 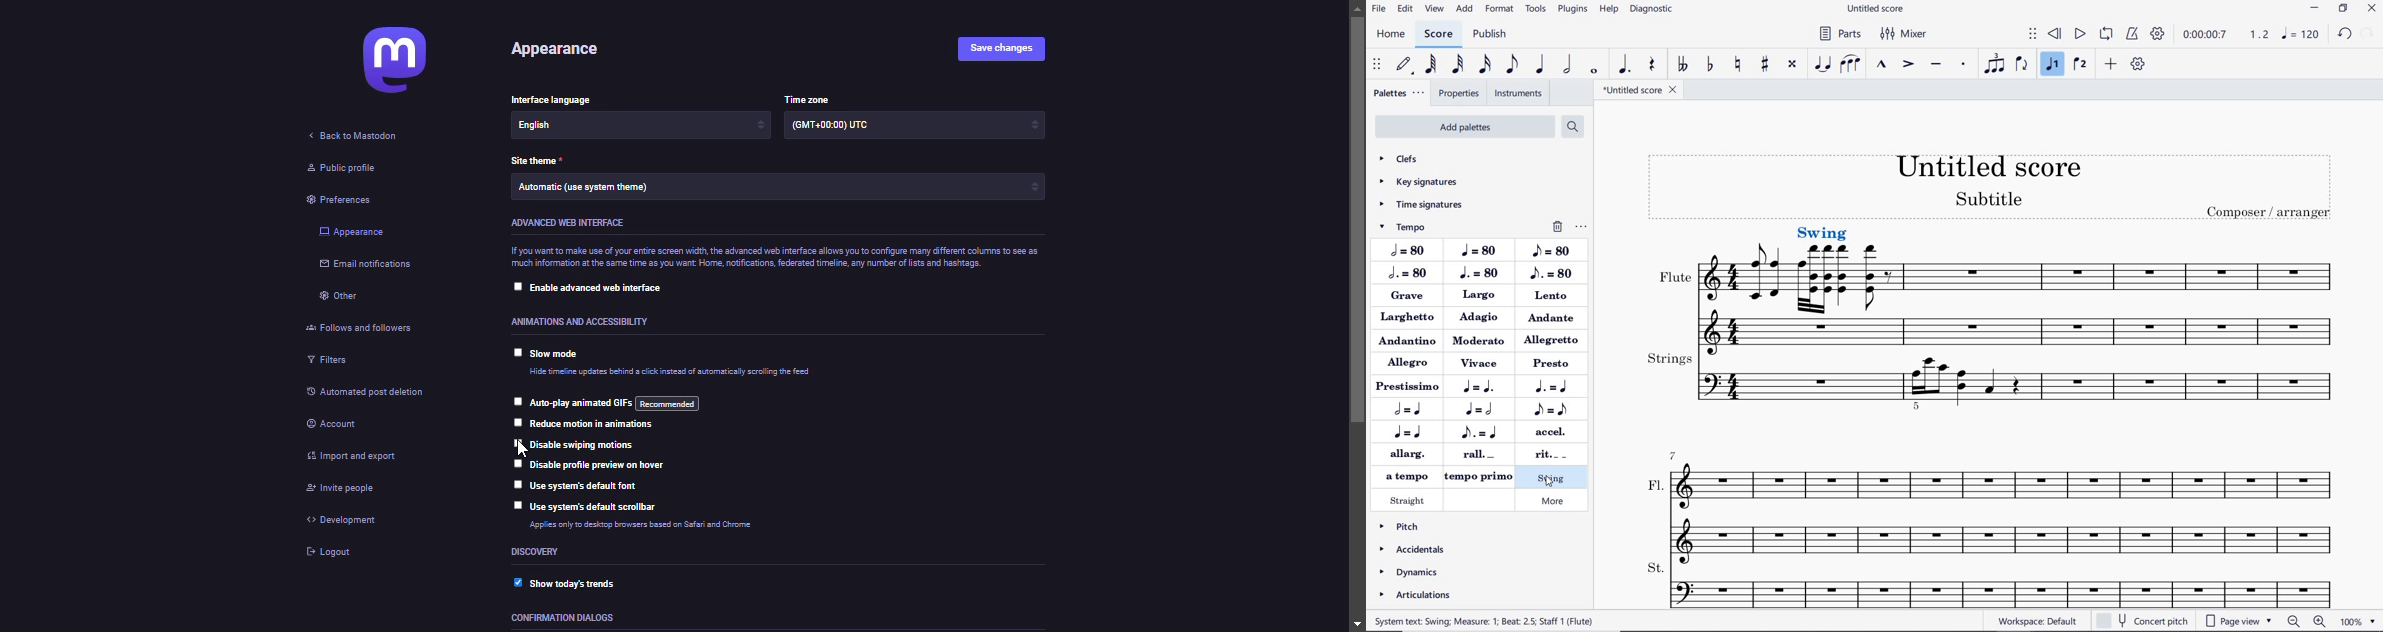 What do you see at coordinates (367, 265) in the screenshot?
I see `email notifications` at bounding box center [367, 265].